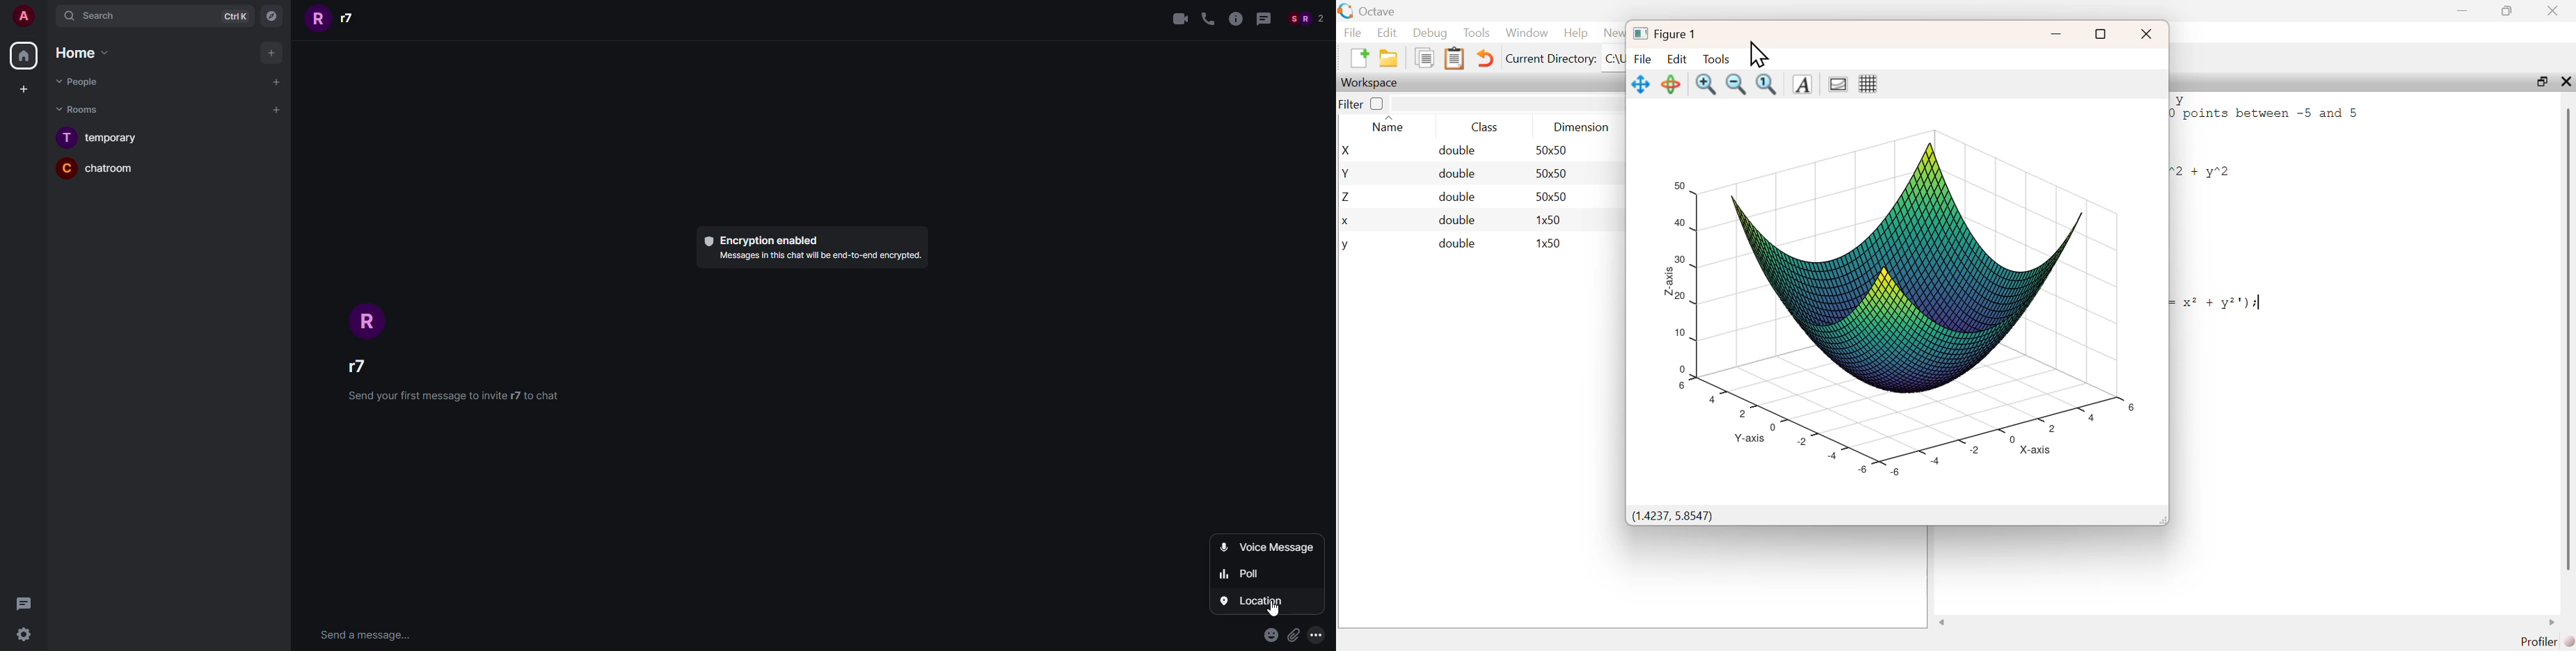 The height and width of the screenshot is (672, 2576). I want to click on Window, so click(1526, 32).